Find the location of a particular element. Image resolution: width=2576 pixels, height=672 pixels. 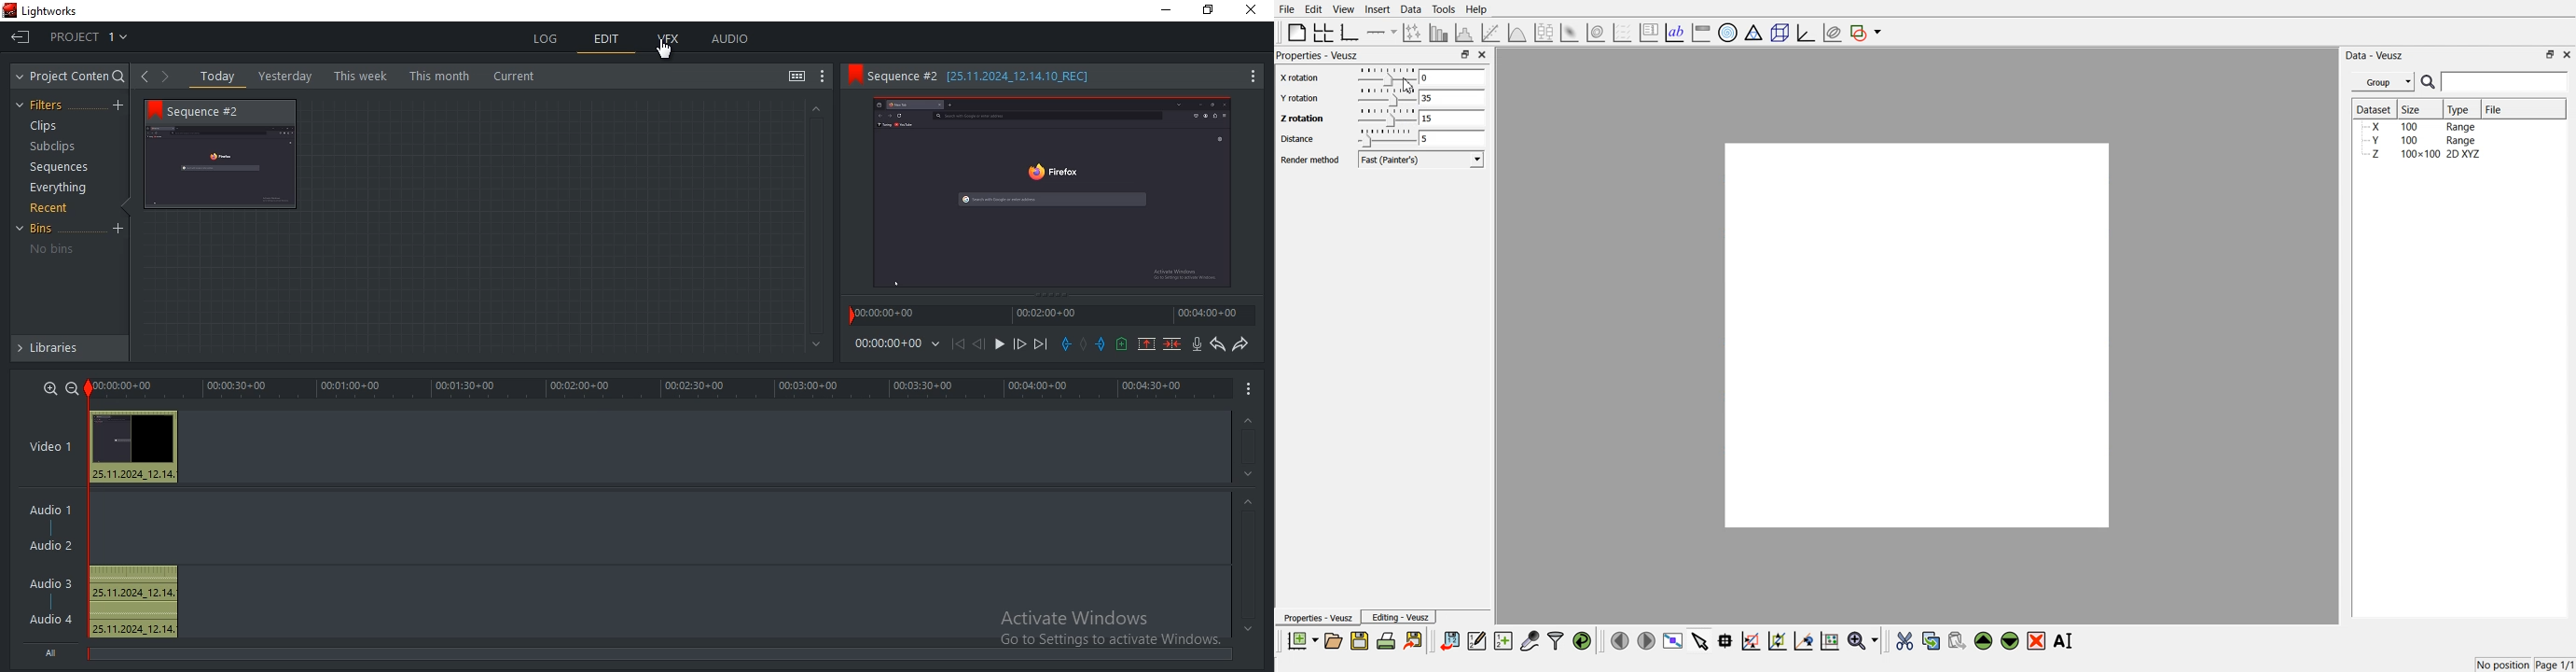

recent is located at coordinates (51, 210).